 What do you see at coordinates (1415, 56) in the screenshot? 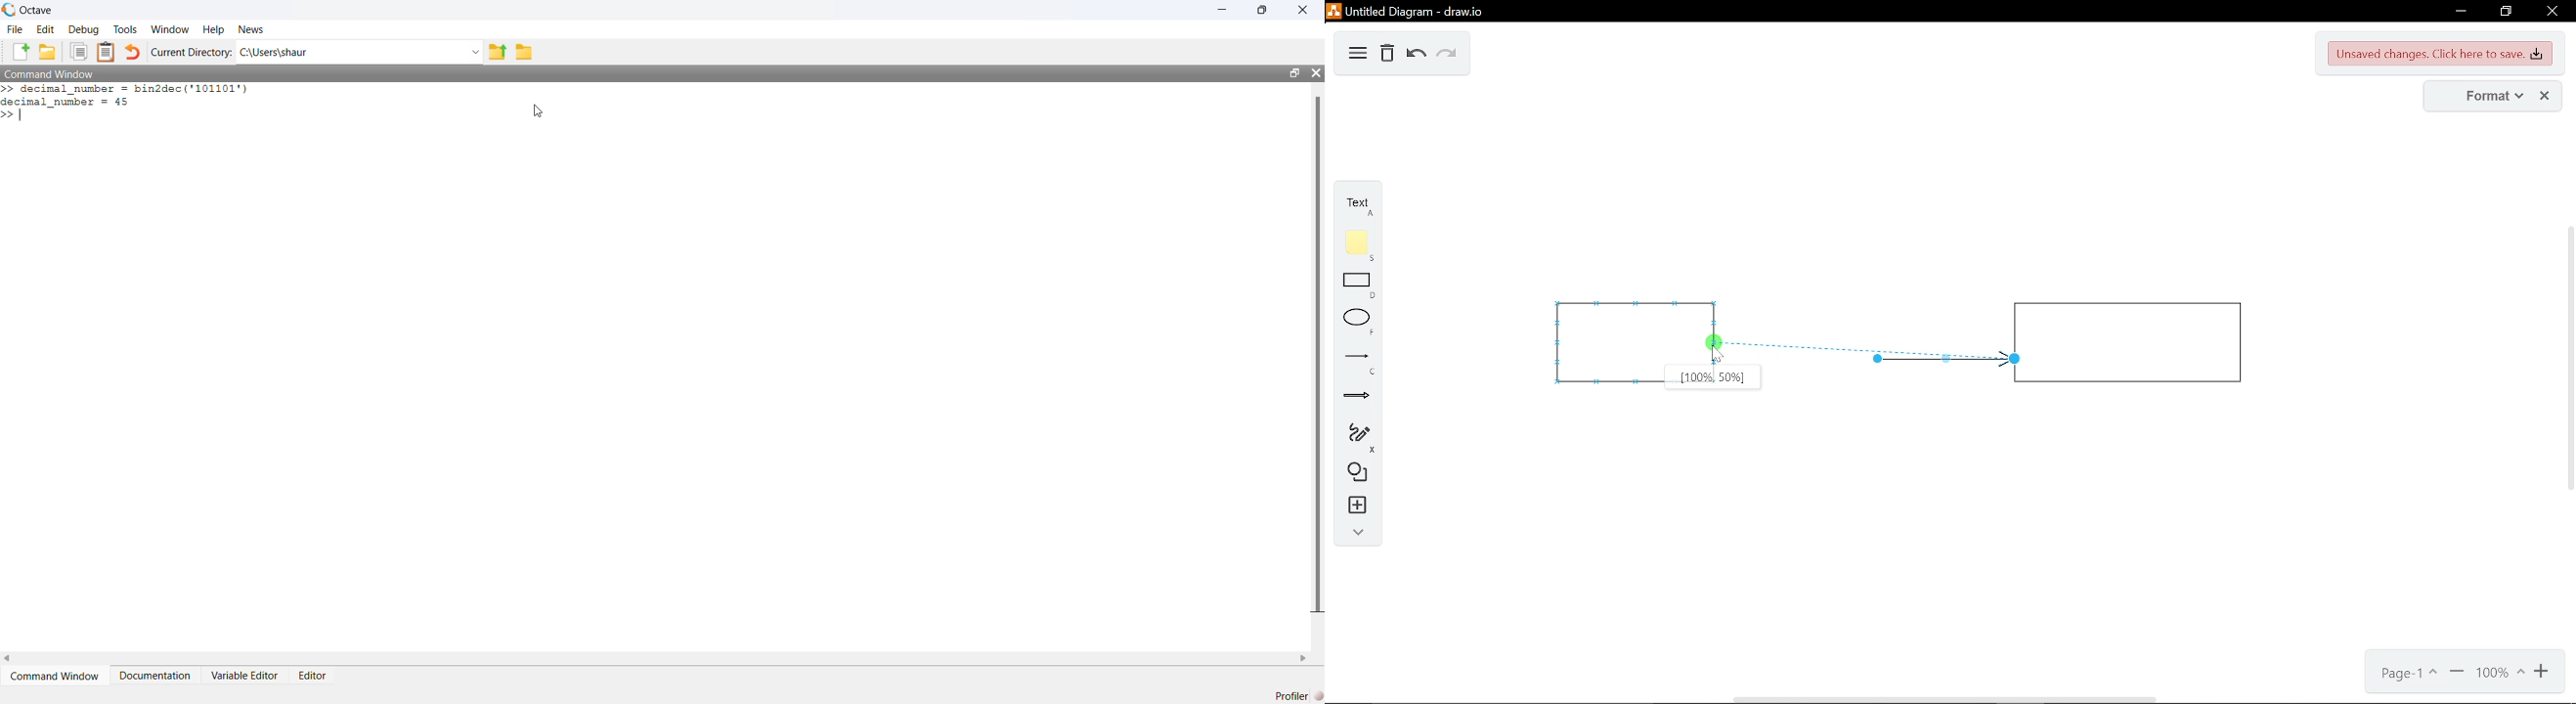
I see `undo` at bounding box center [1415, 56].